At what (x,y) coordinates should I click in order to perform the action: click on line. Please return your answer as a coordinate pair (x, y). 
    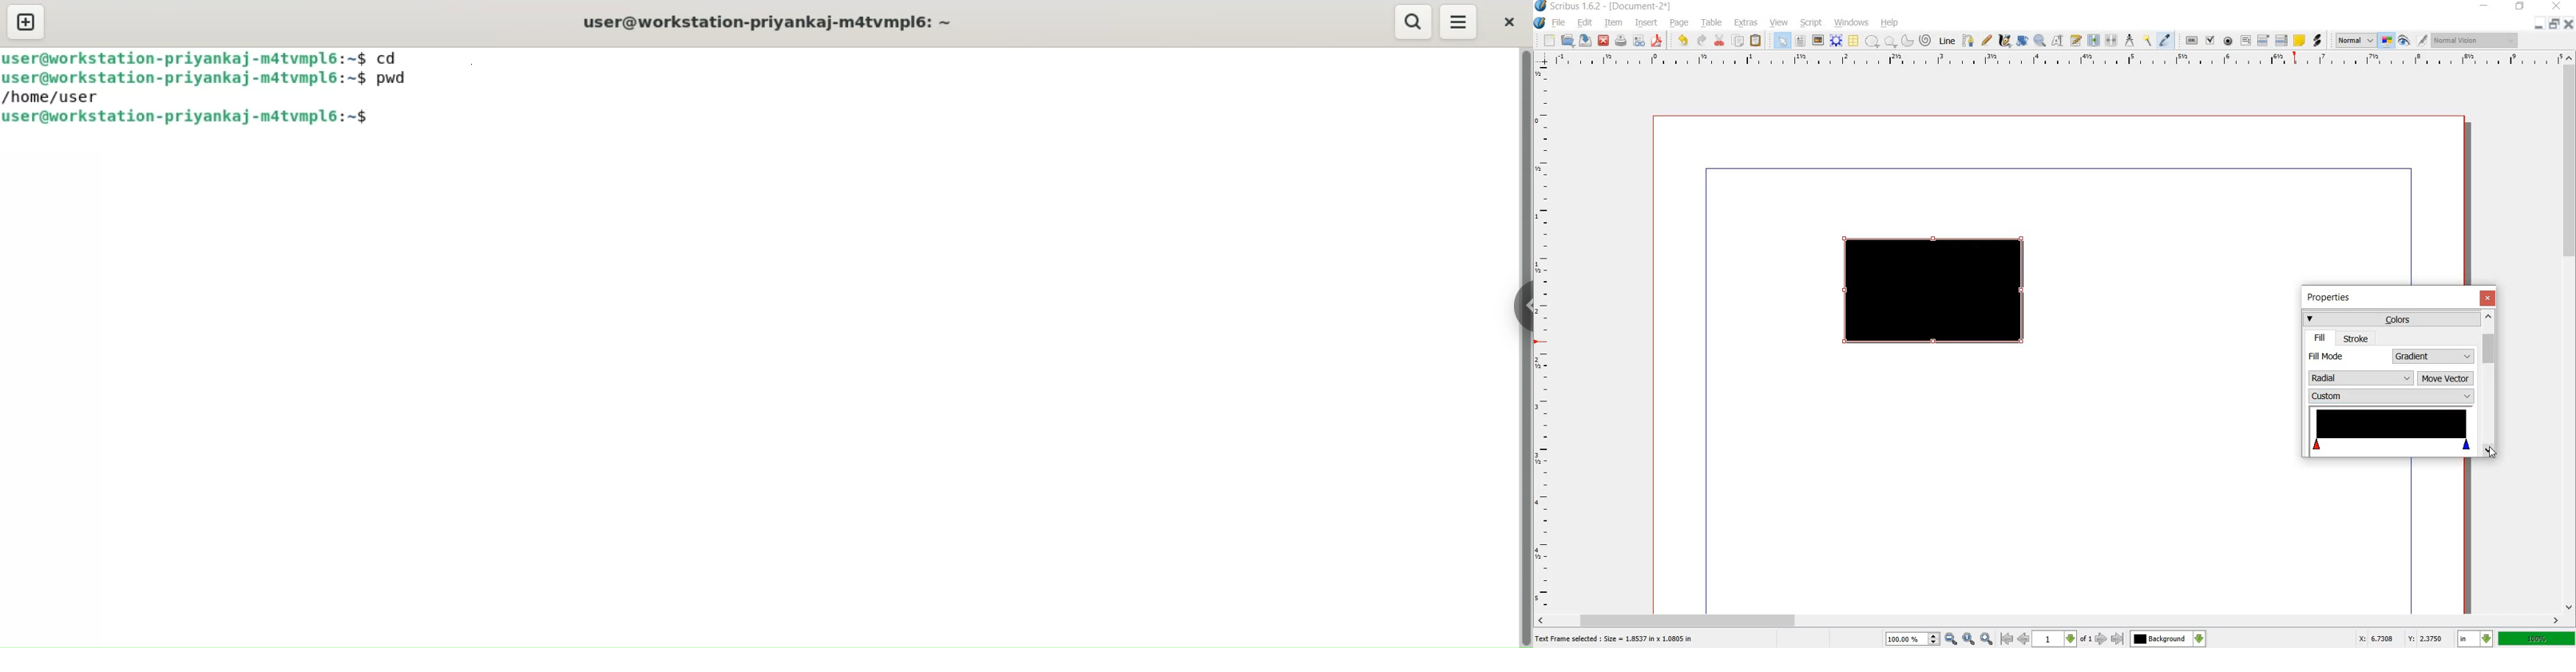
    Looking at the image, I should click on (1949, 42).